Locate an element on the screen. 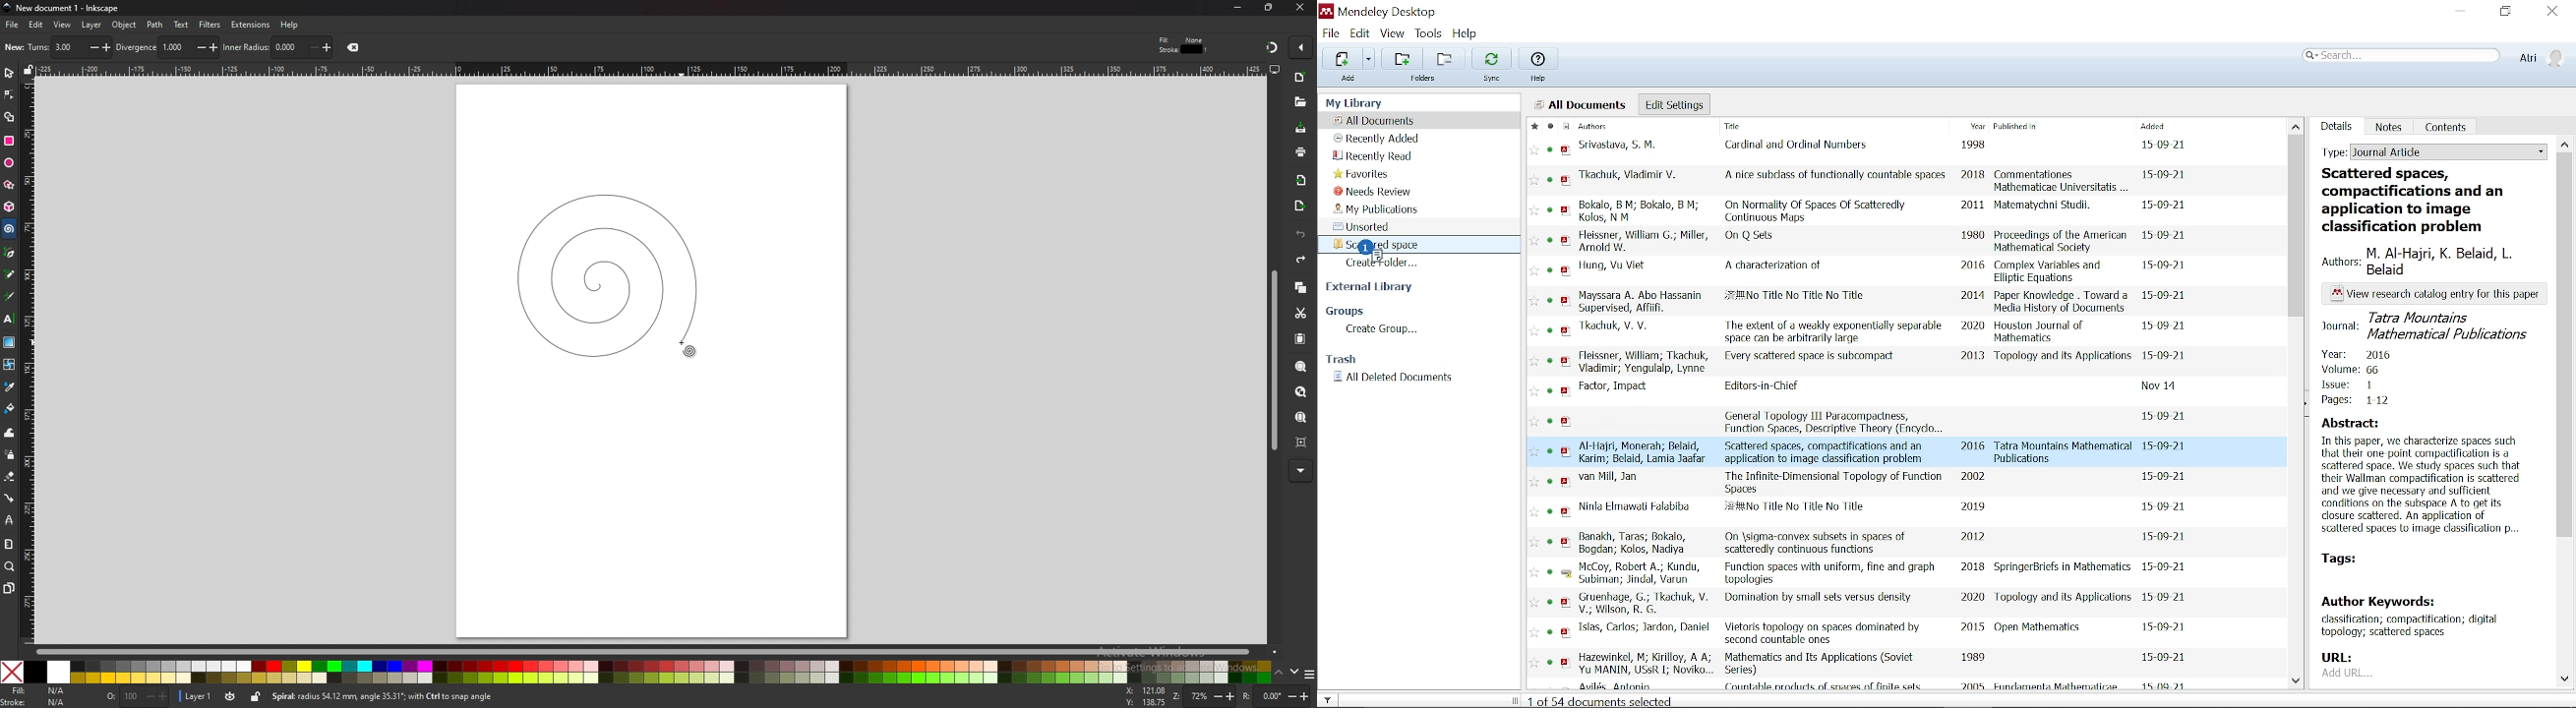  connector is located at coordinates (9, 499).